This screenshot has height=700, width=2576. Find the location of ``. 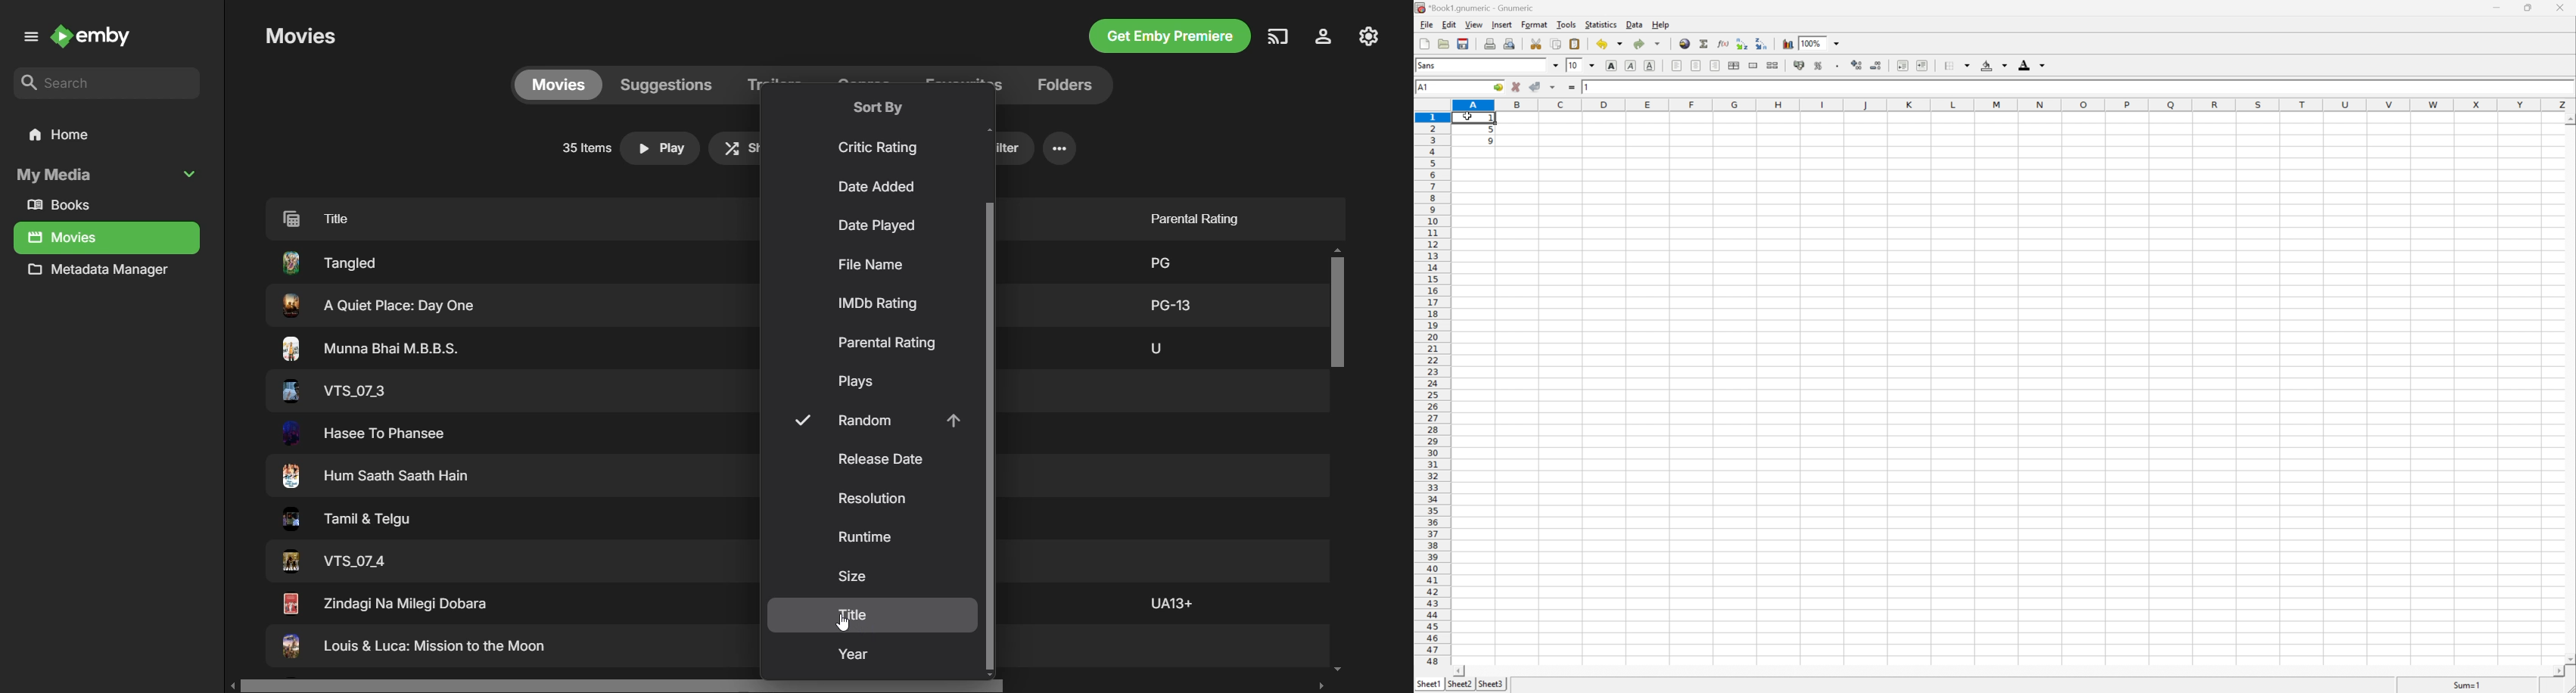

 is located at coordinates (366, 434).